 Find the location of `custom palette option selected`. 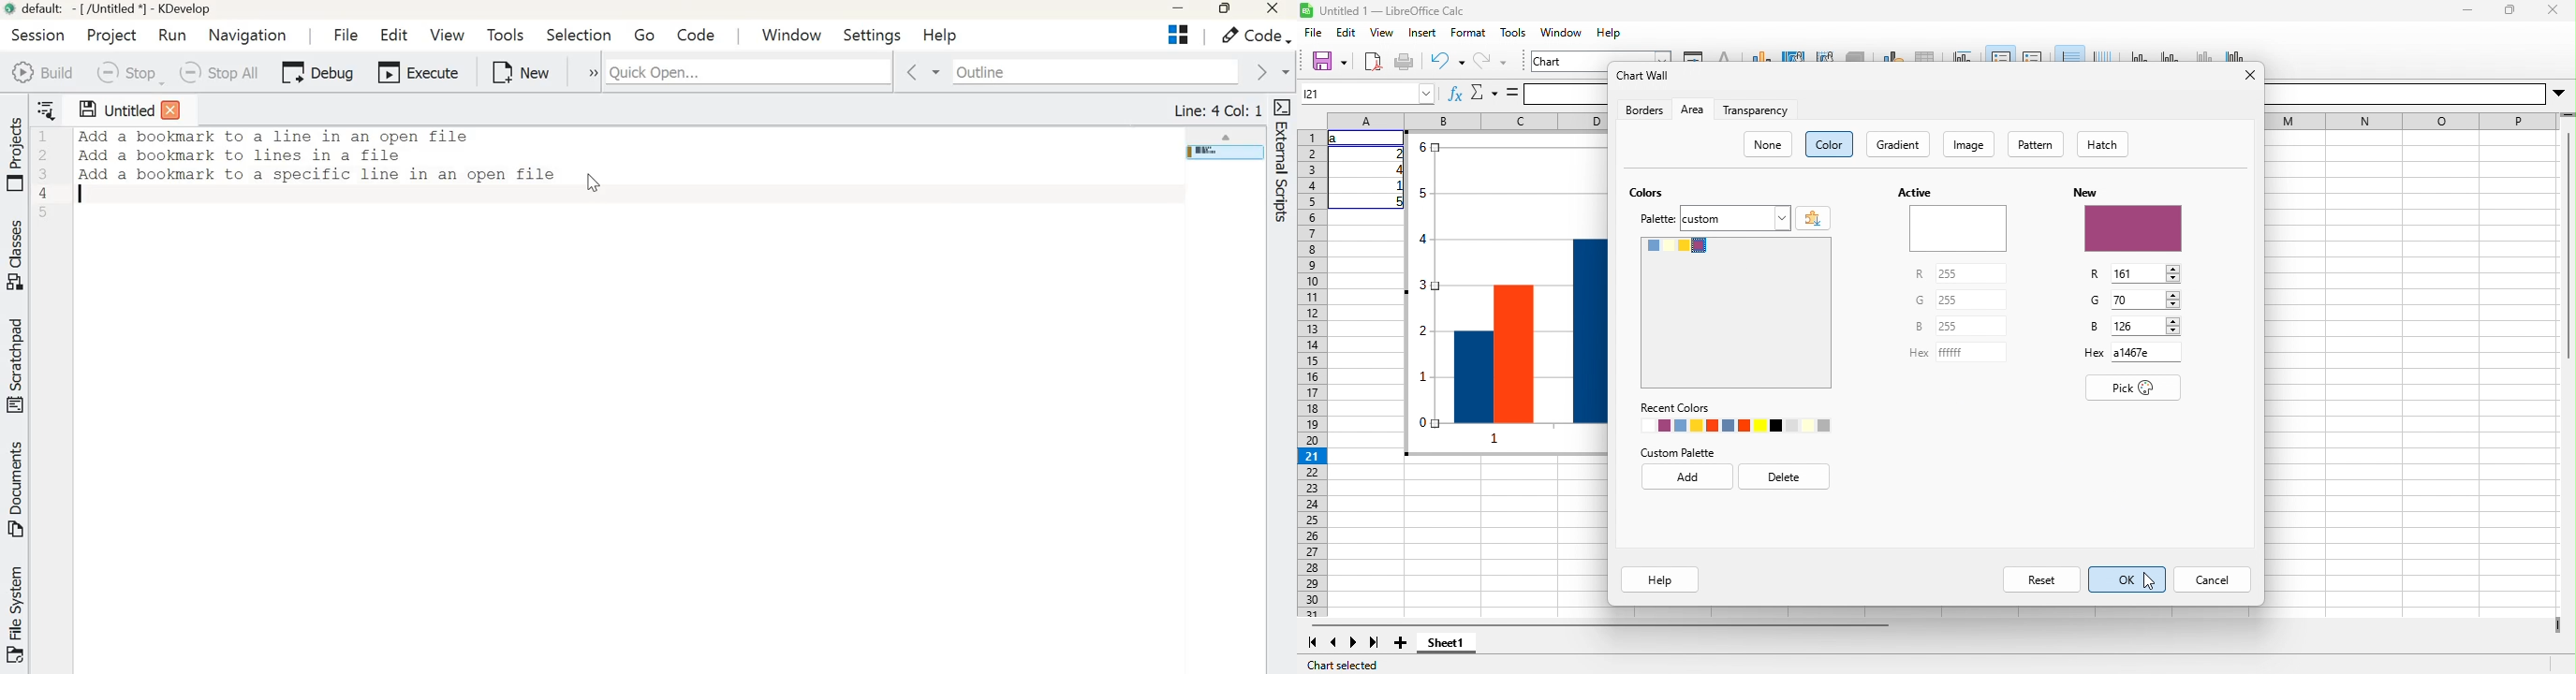

custom palette option selected is located at coordinates (1735, 218).